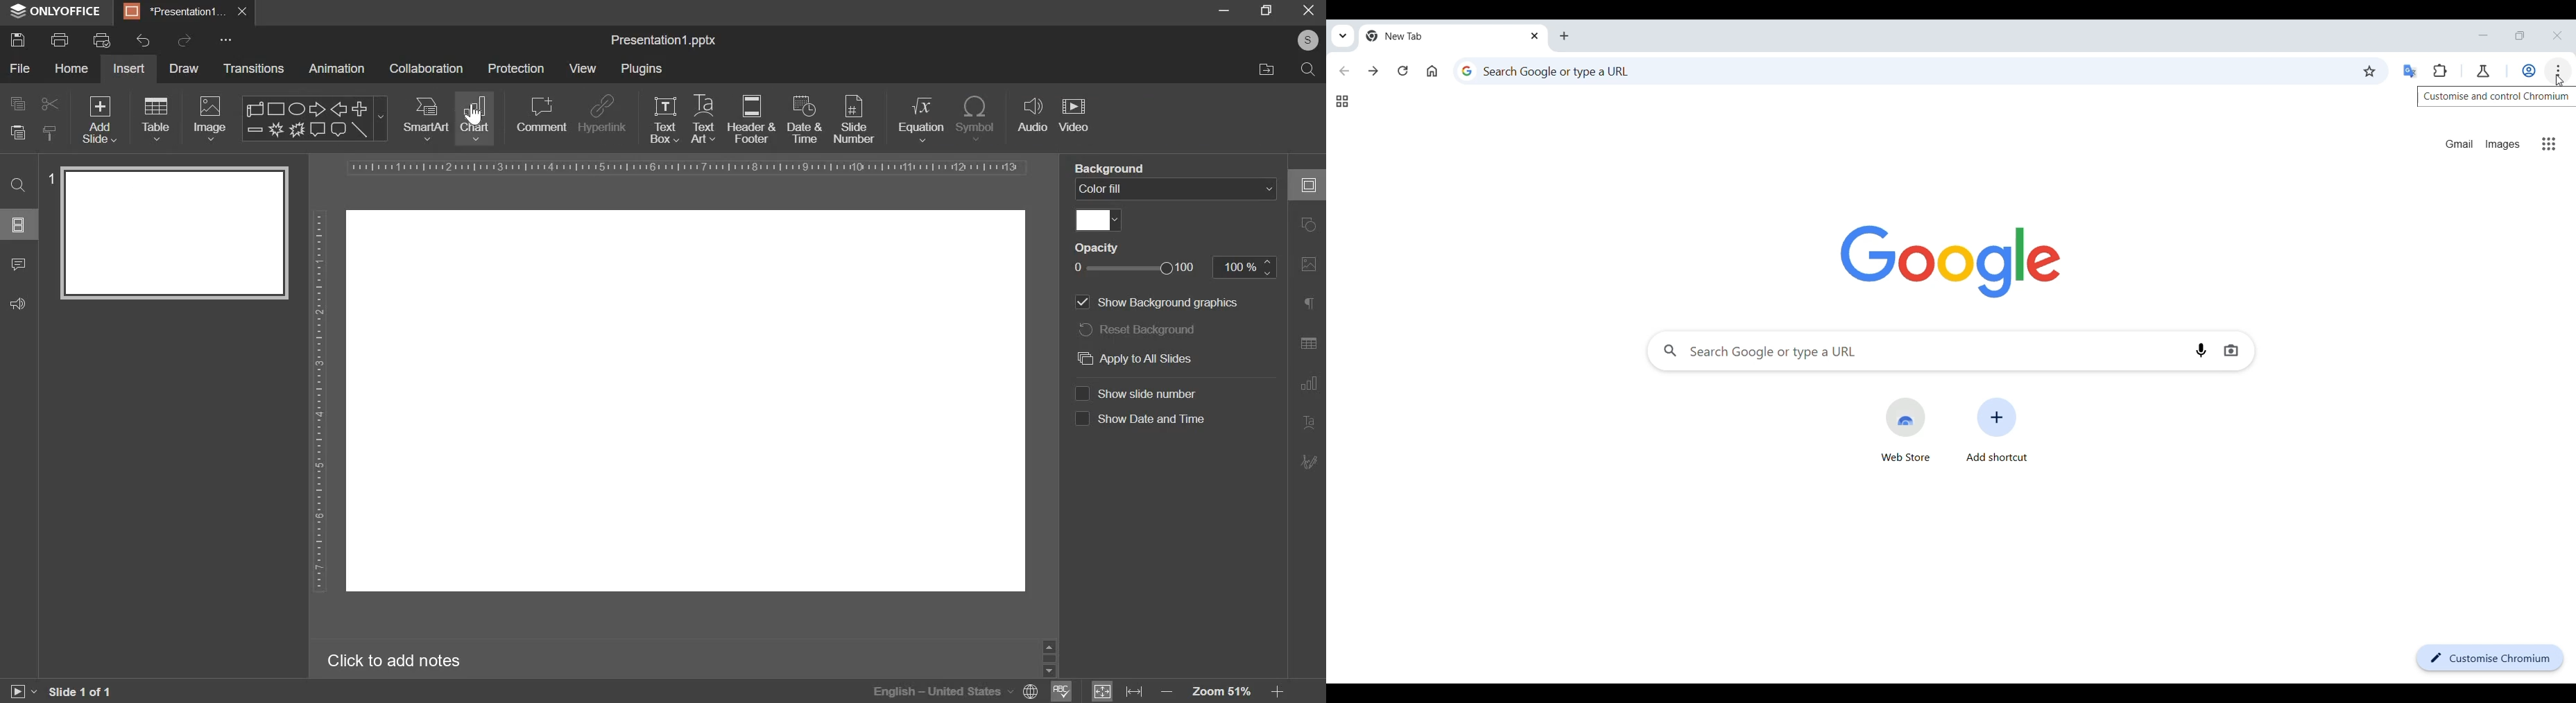  Describe the element at coordinates (1307, 424) in the screenshot. I see `text art settings` at that location.